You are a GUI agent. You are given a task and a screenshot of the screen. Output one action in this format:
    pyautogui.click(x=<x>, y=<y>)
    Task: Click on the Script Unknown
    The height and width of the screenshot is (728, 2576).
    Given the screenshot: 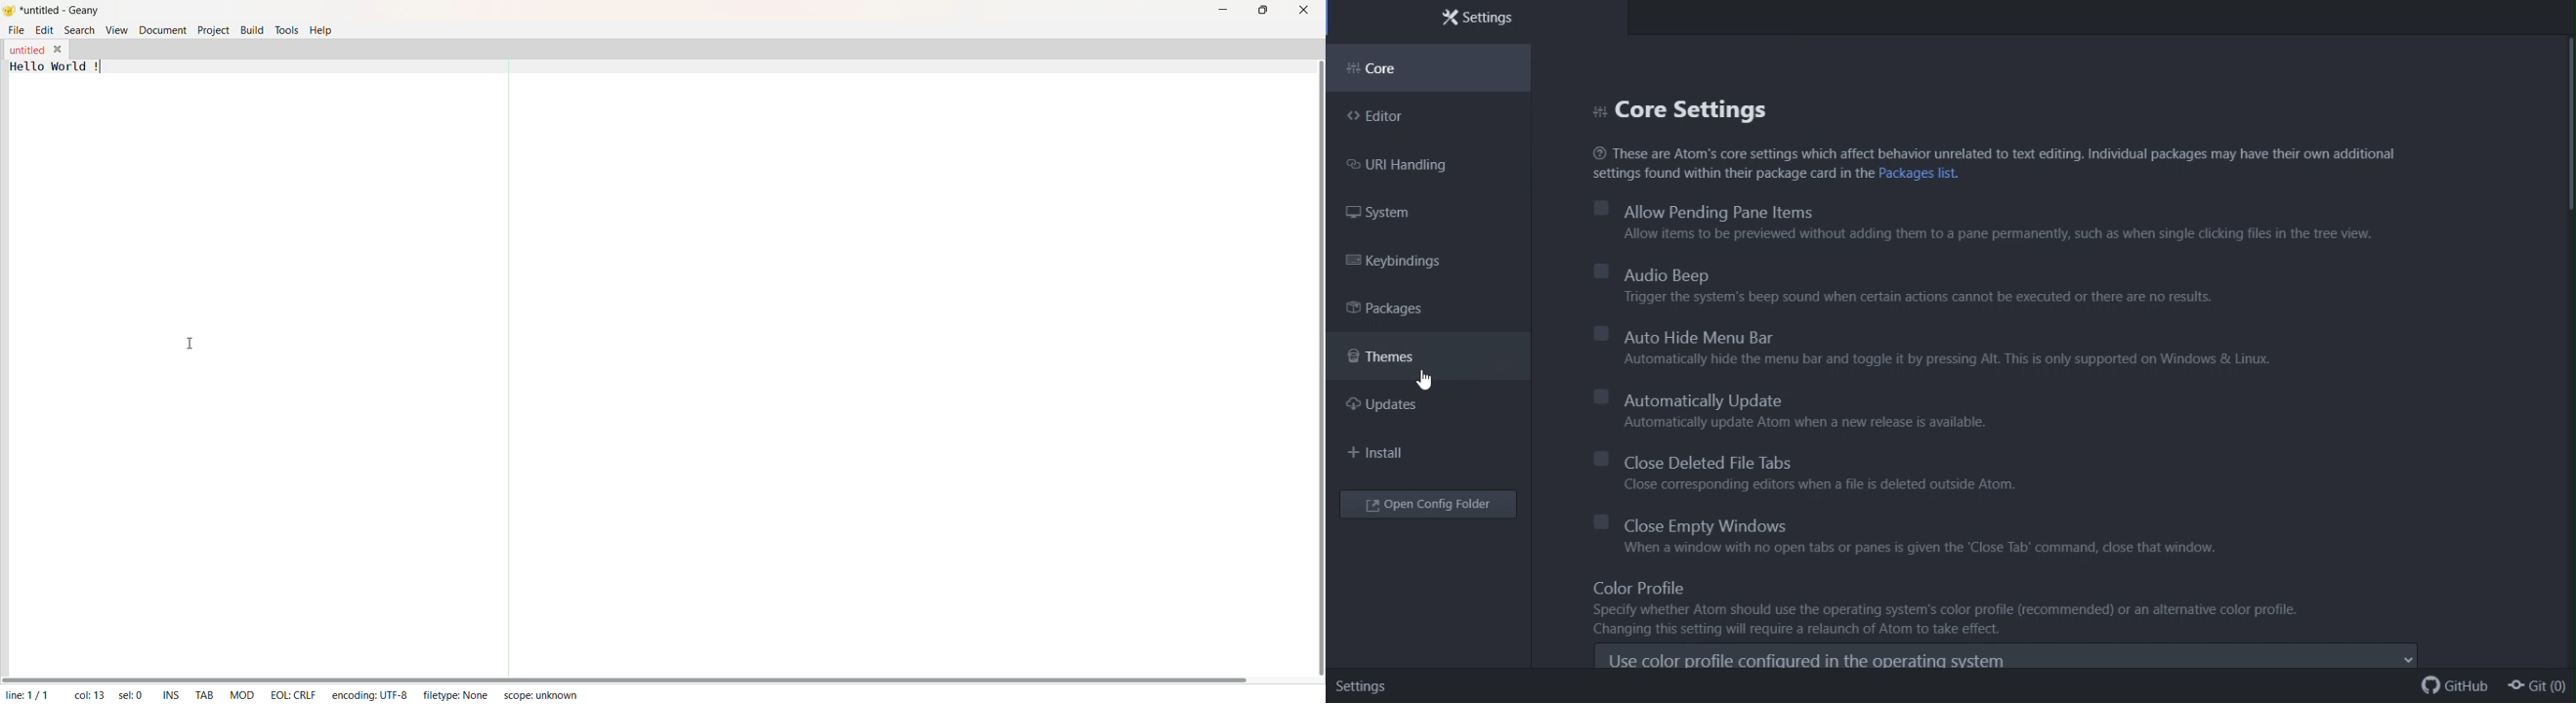 What is the action you would take?
    pyautogui.click(x=542, y=697)
    